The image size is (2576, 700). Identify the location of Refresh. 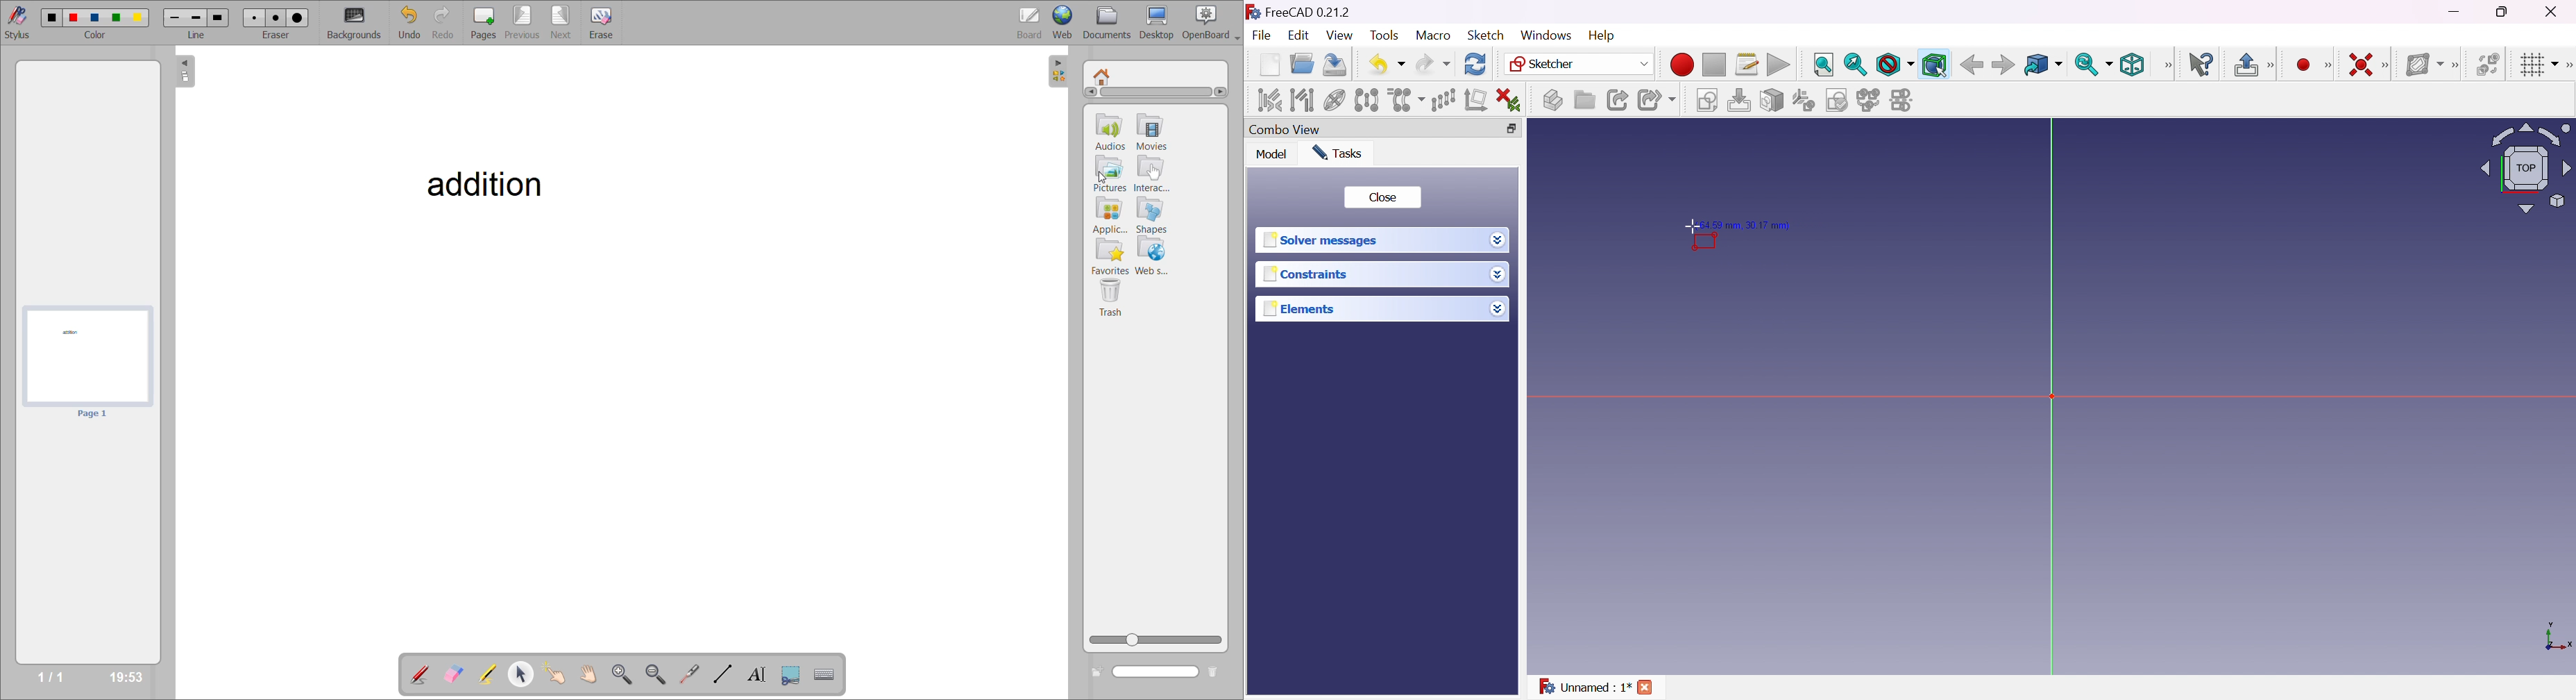
(1477, 64).